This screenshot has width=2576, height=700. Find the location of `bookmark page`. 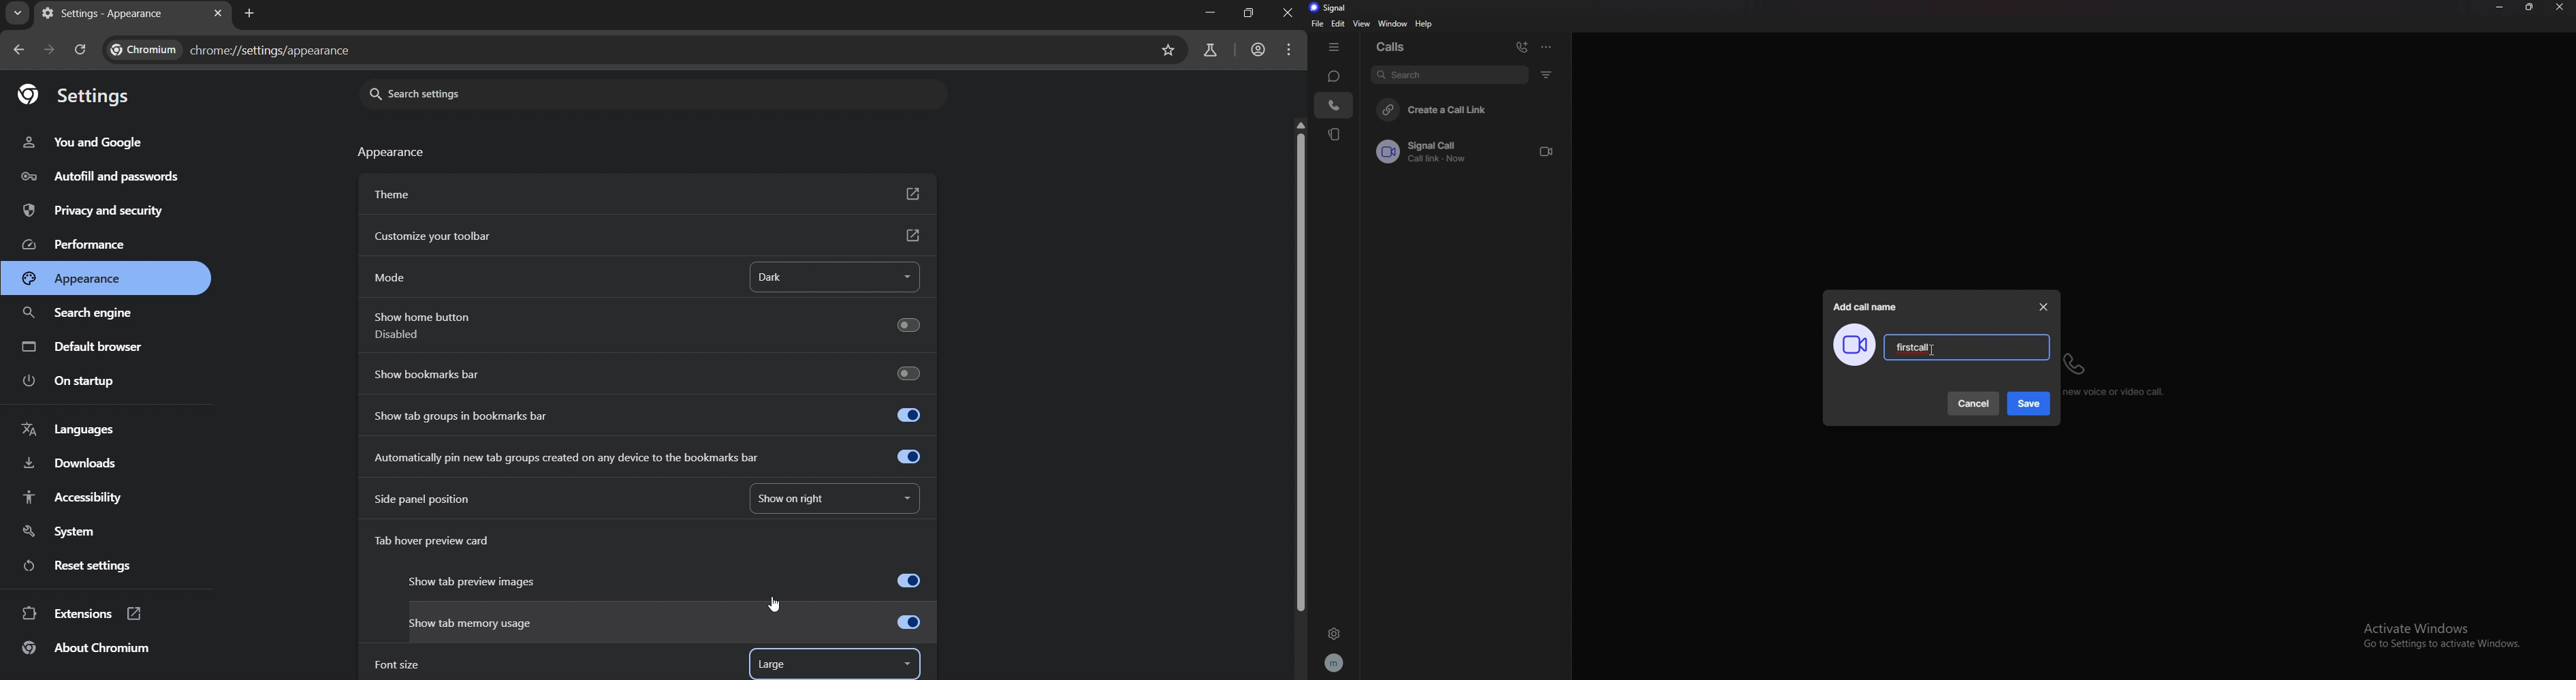

bookmark page is located at coordinates (1167, 51).